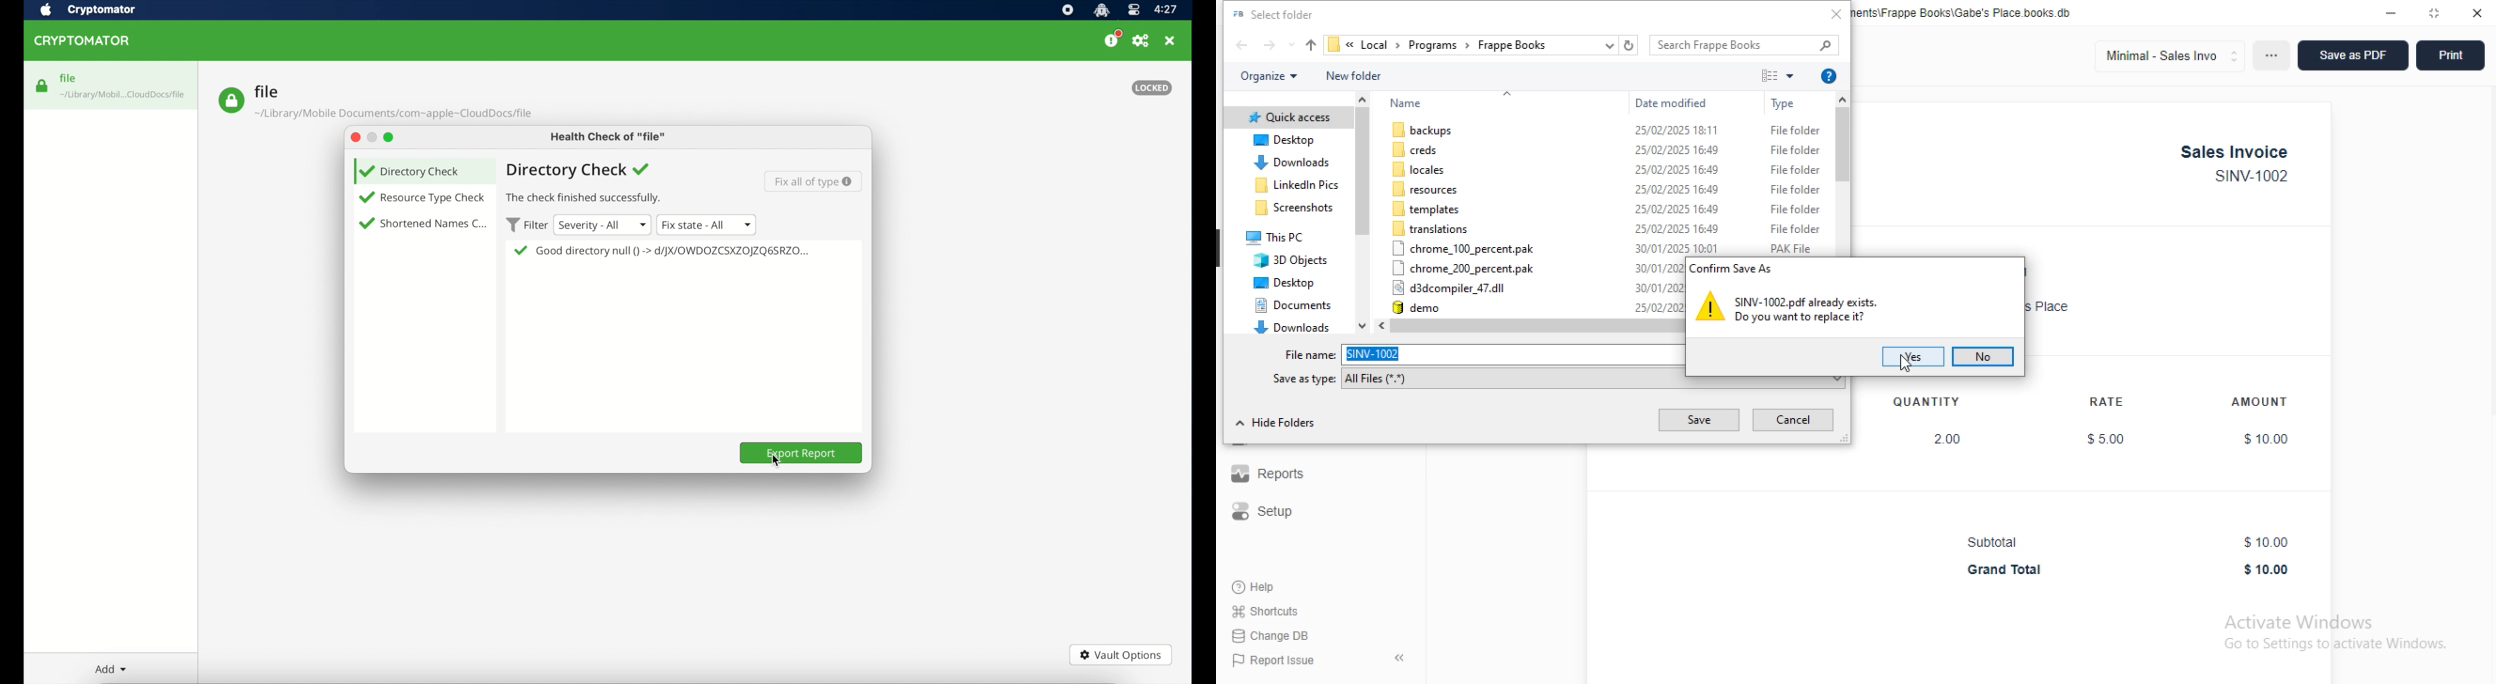 Image resolution: width=2520 pixels, height=700 pixels. What do you see at coordinates (1913, 356) in the screenshot?
I see `yes` at bounding box center [1913, 356].